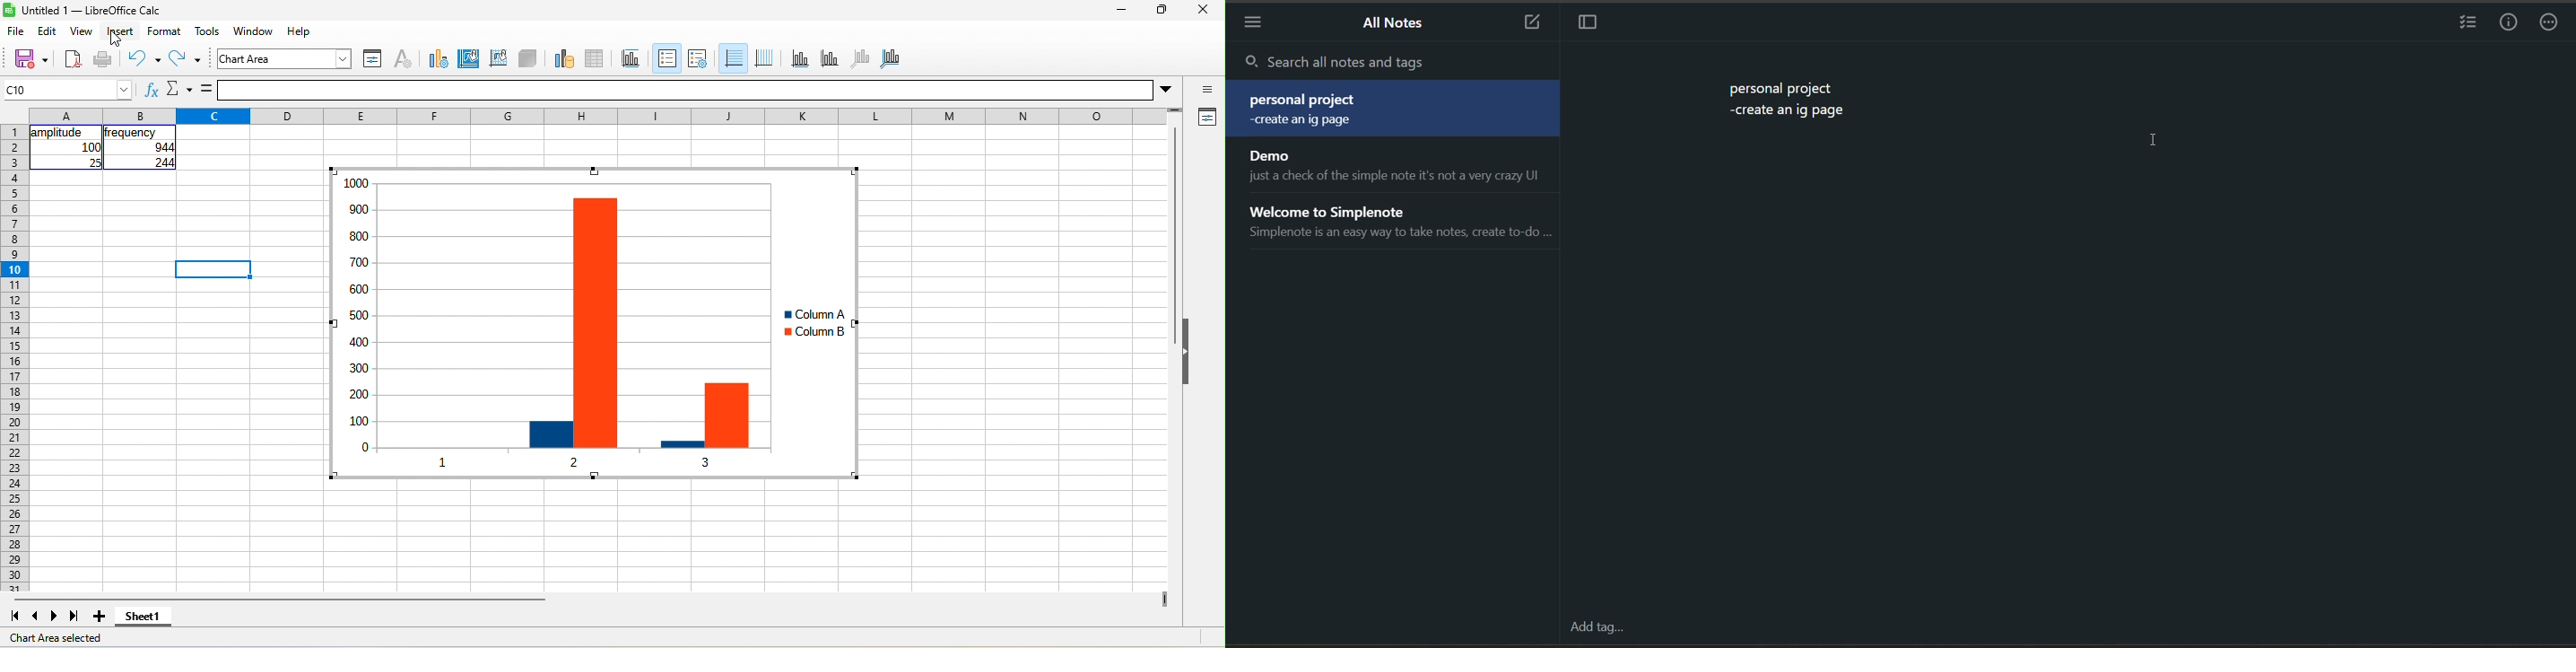 This screenshot has width=2576, height=672. What do you see at coordinates (103, 60) in the screenshot?
I see `print` at bounding box center [103, 60].